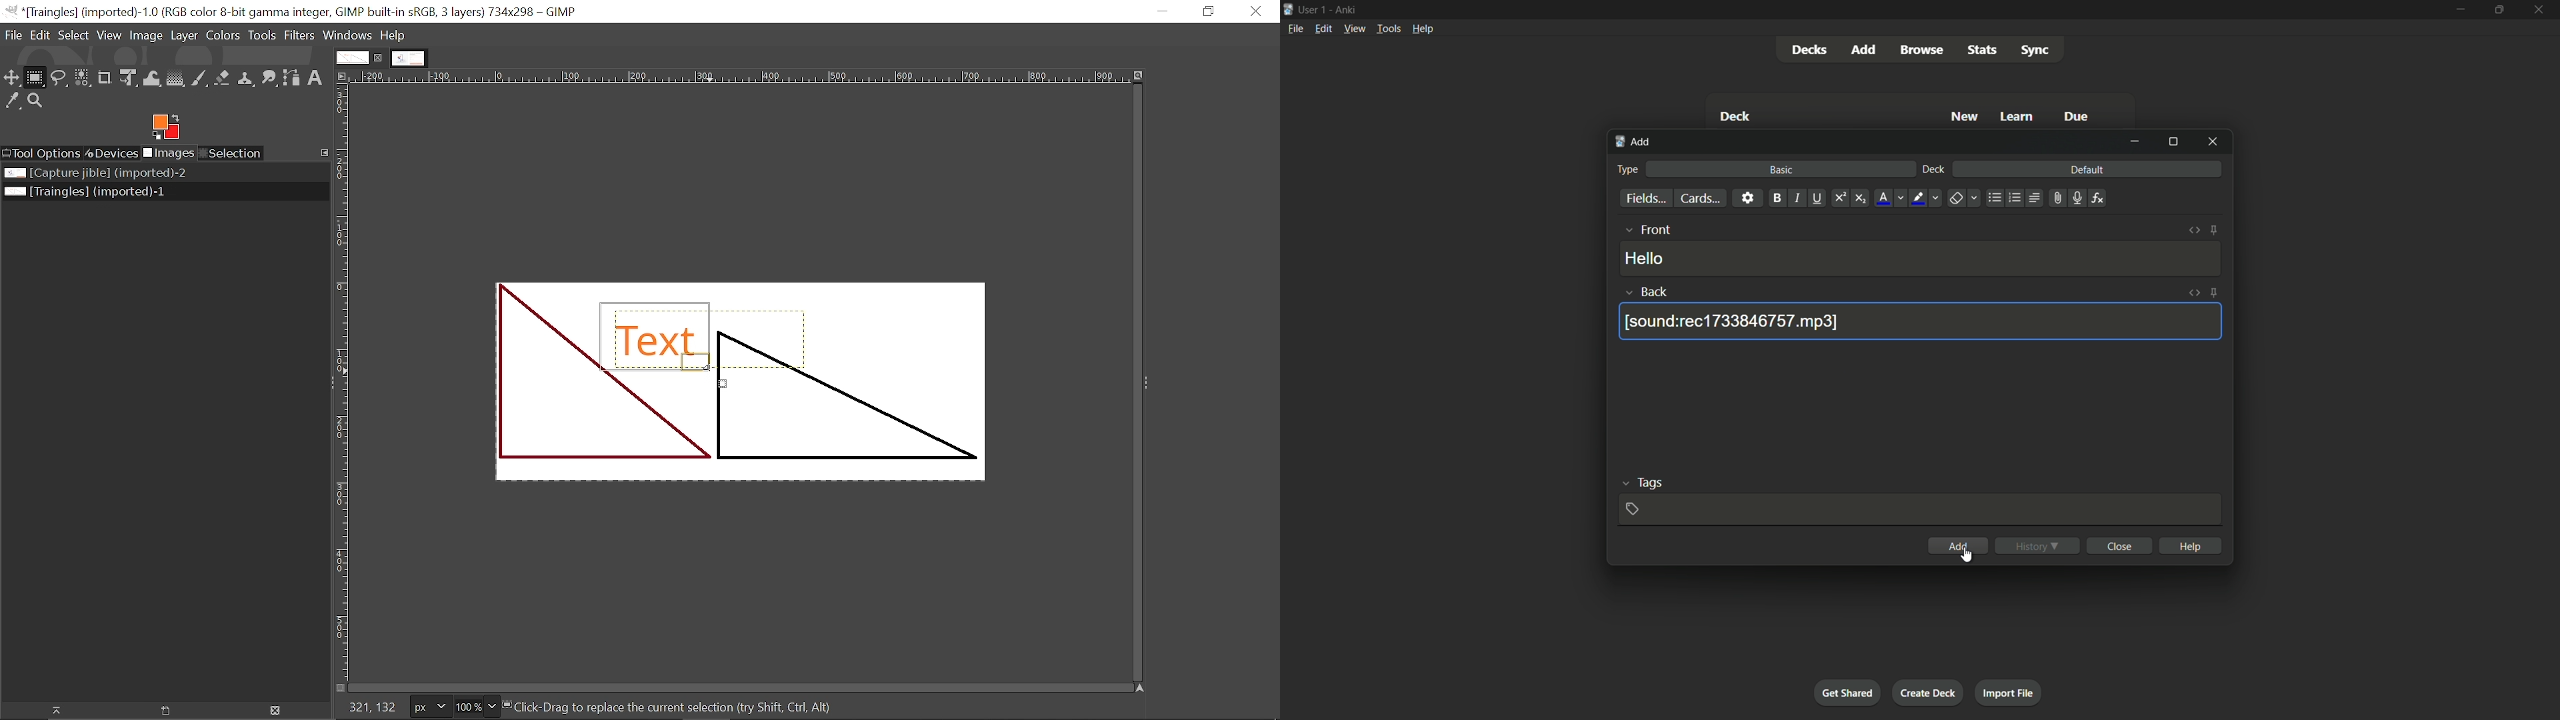  What do you see at coordinates (341, 689) in the screenshot?
I see `Toggle quick mask on/off` at bounding box center [341, 689].